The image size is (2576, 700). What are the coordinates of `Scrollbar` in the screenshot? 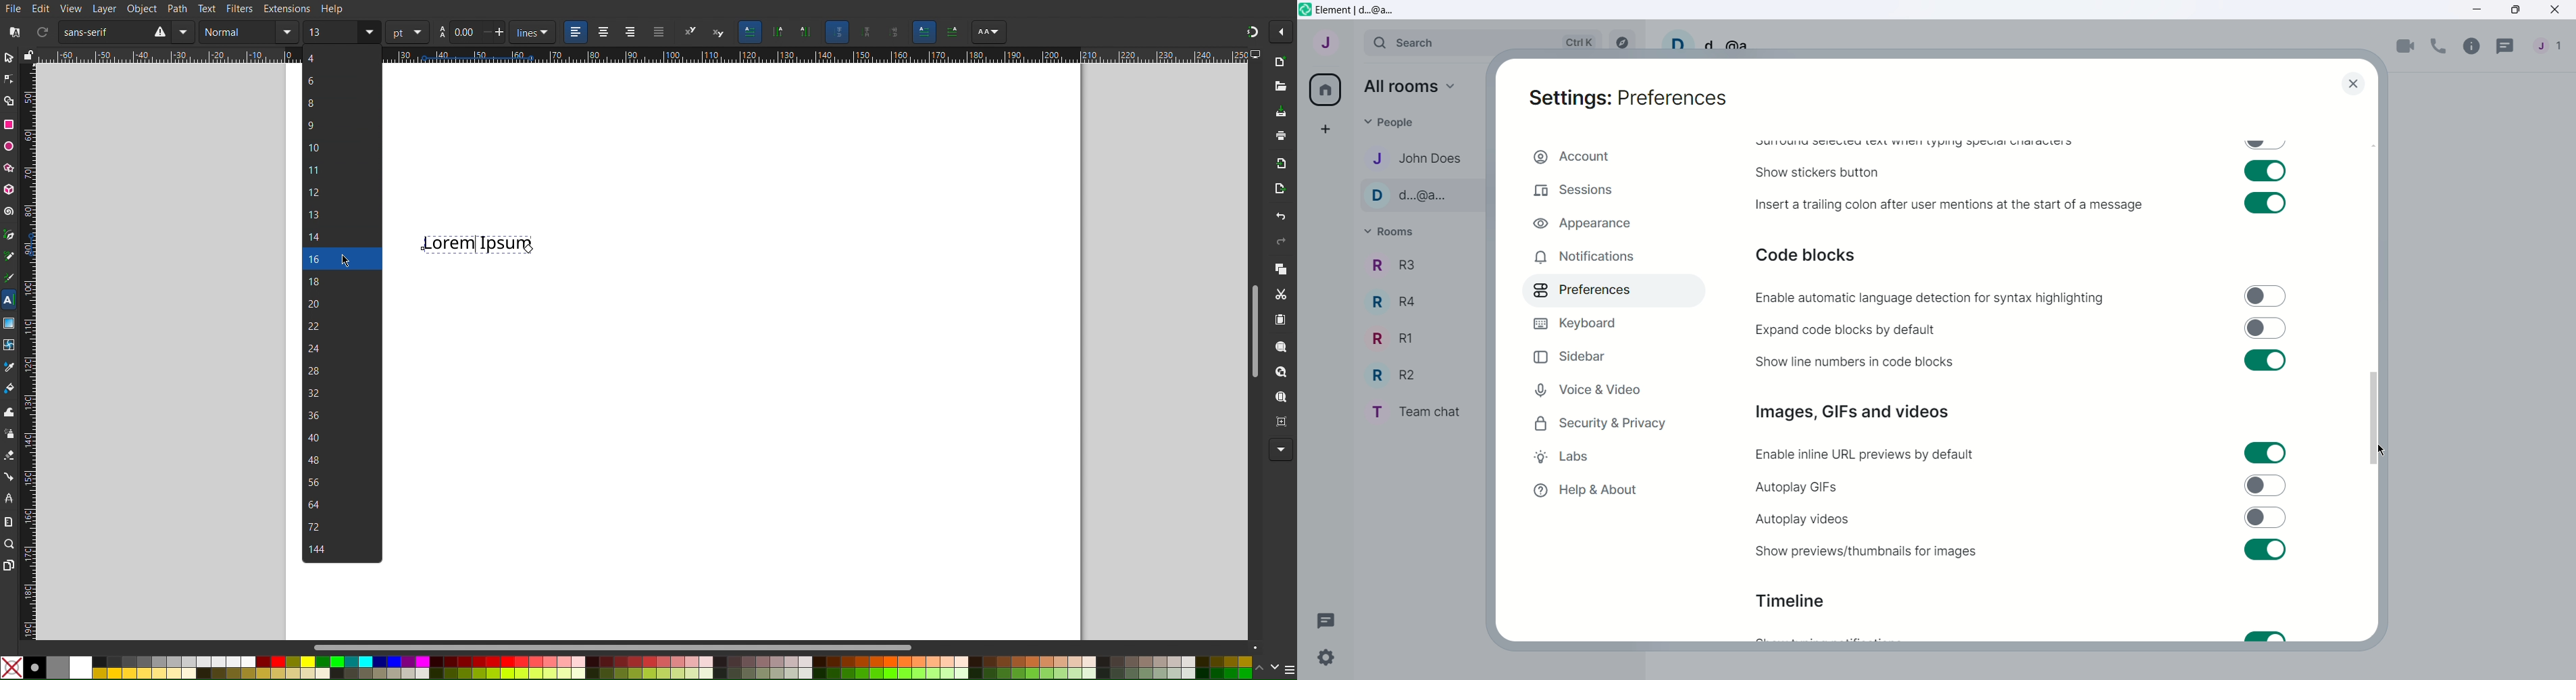 It's located at (1254, 331).